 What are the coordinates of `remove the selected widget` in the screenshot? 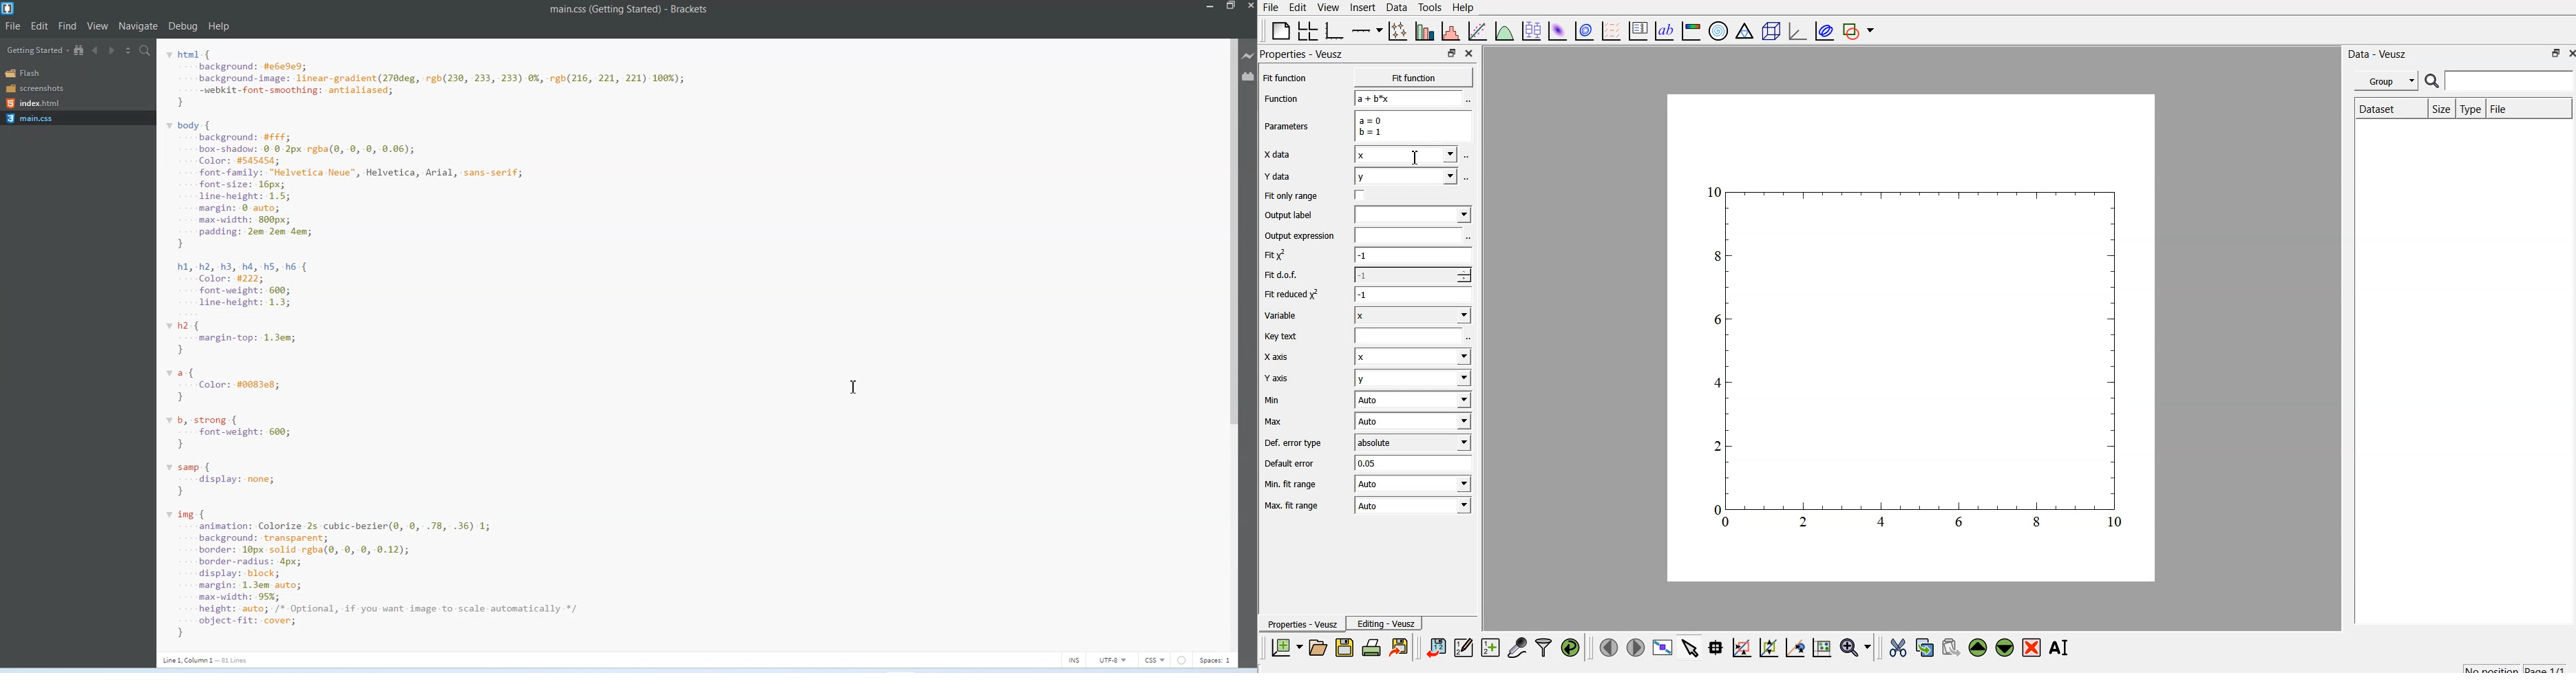 It's located at (2032, 648).